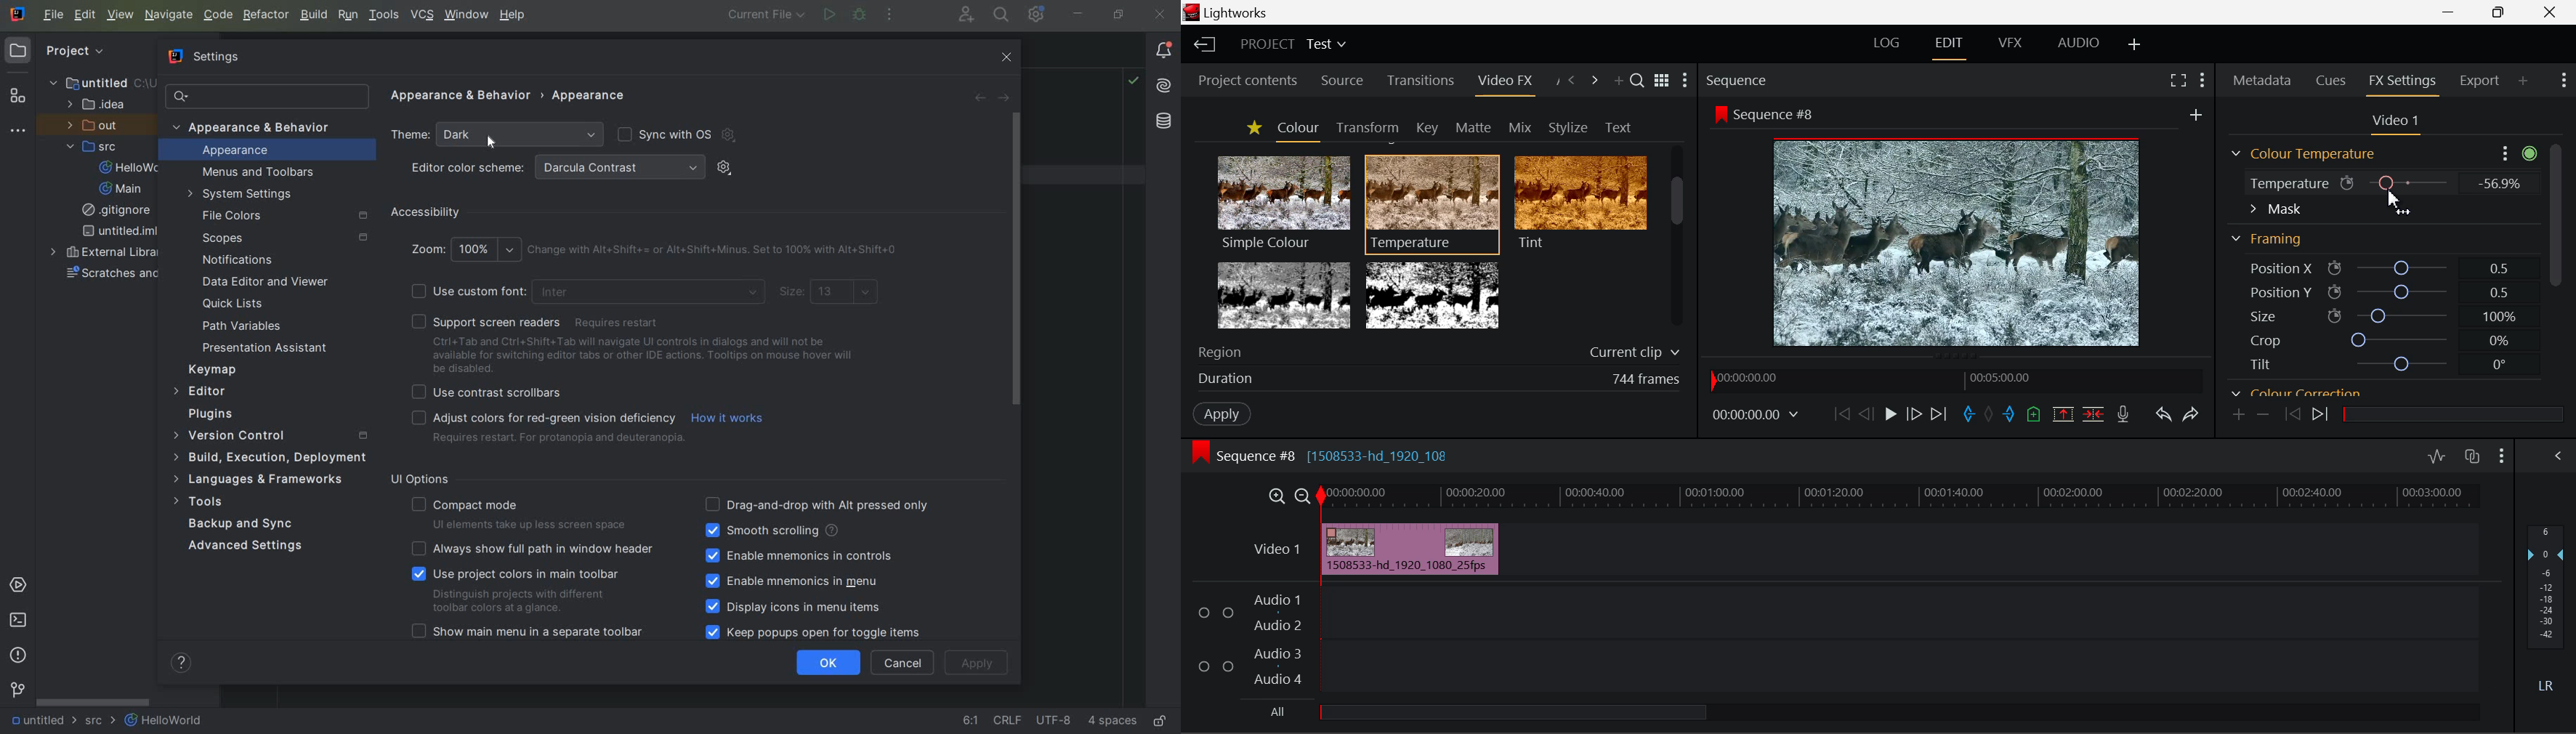  Describe the element at coordinates (2062, 414) in the screenshot. I see `Remove marked section` at that location.